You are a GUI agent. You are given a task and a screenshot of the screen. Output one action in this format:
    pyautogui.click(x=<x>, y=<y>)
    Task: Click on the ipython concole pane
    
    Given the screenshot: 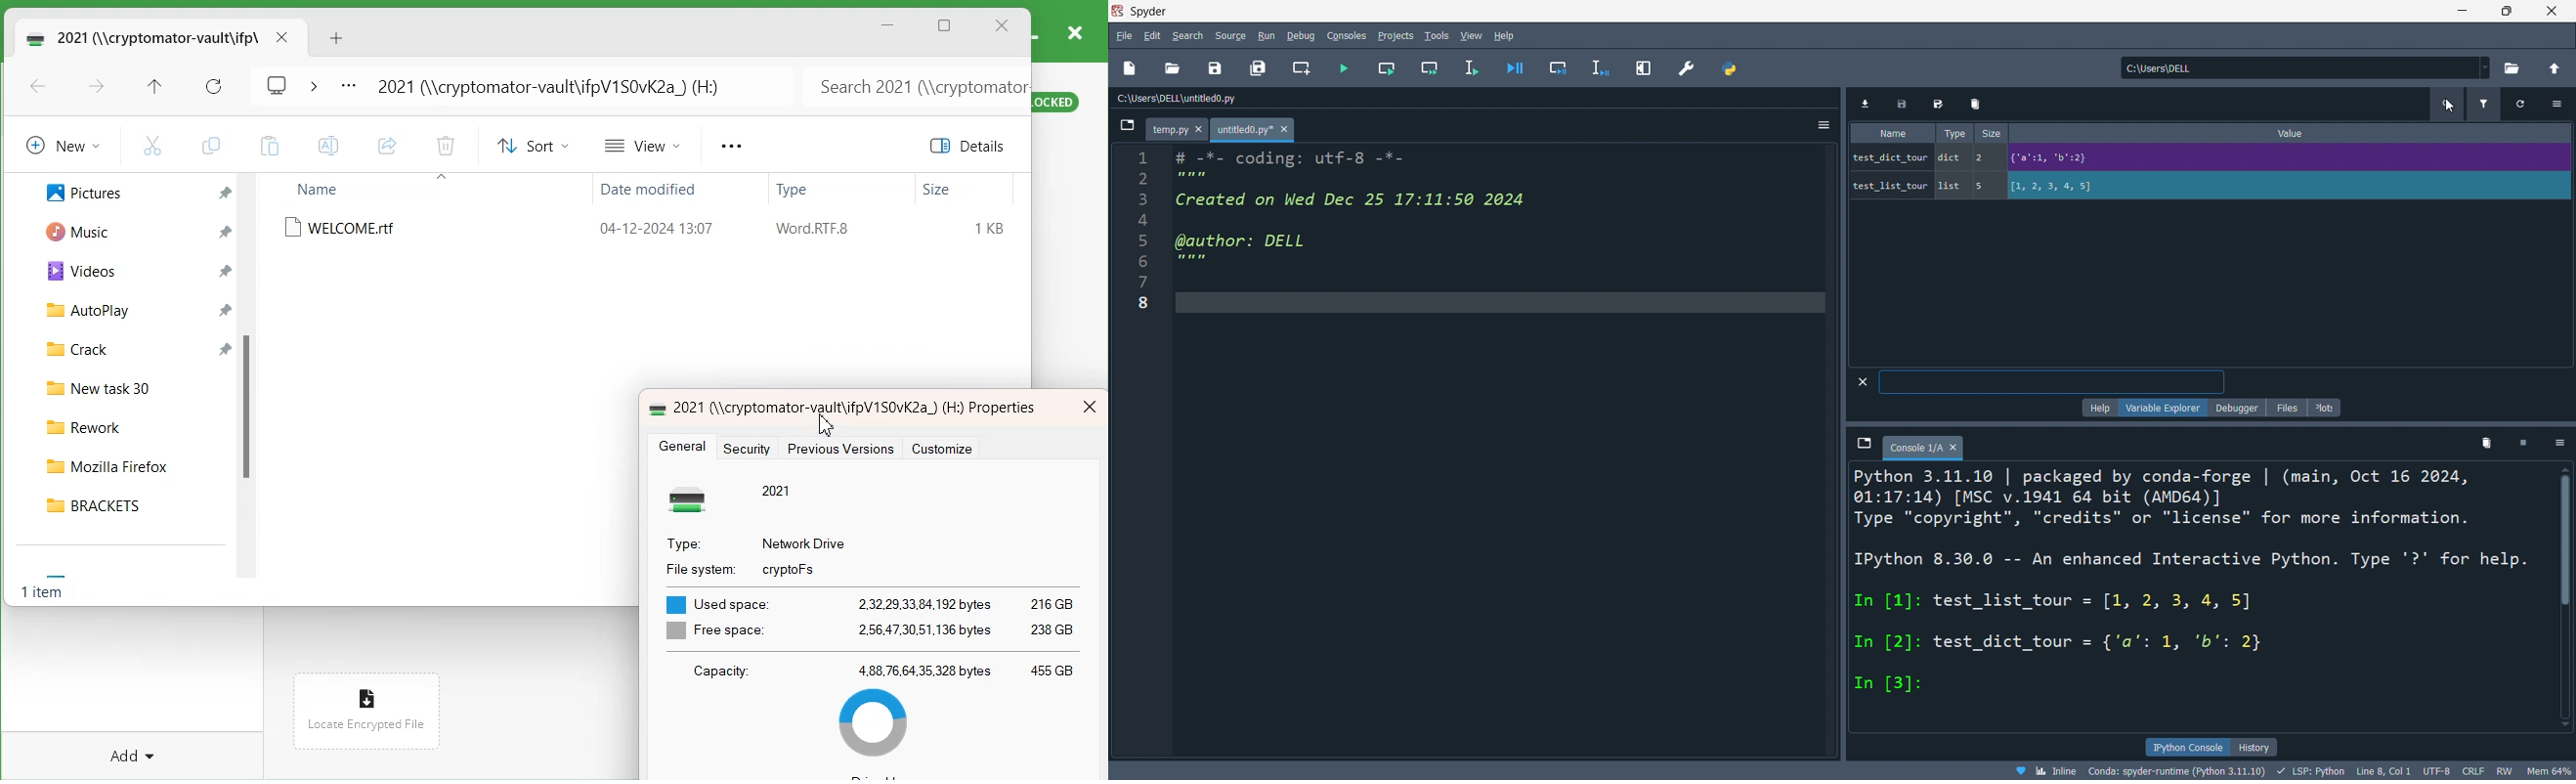 What is the action you would take?
    pyautogui.click(x=2195, y=598)
    